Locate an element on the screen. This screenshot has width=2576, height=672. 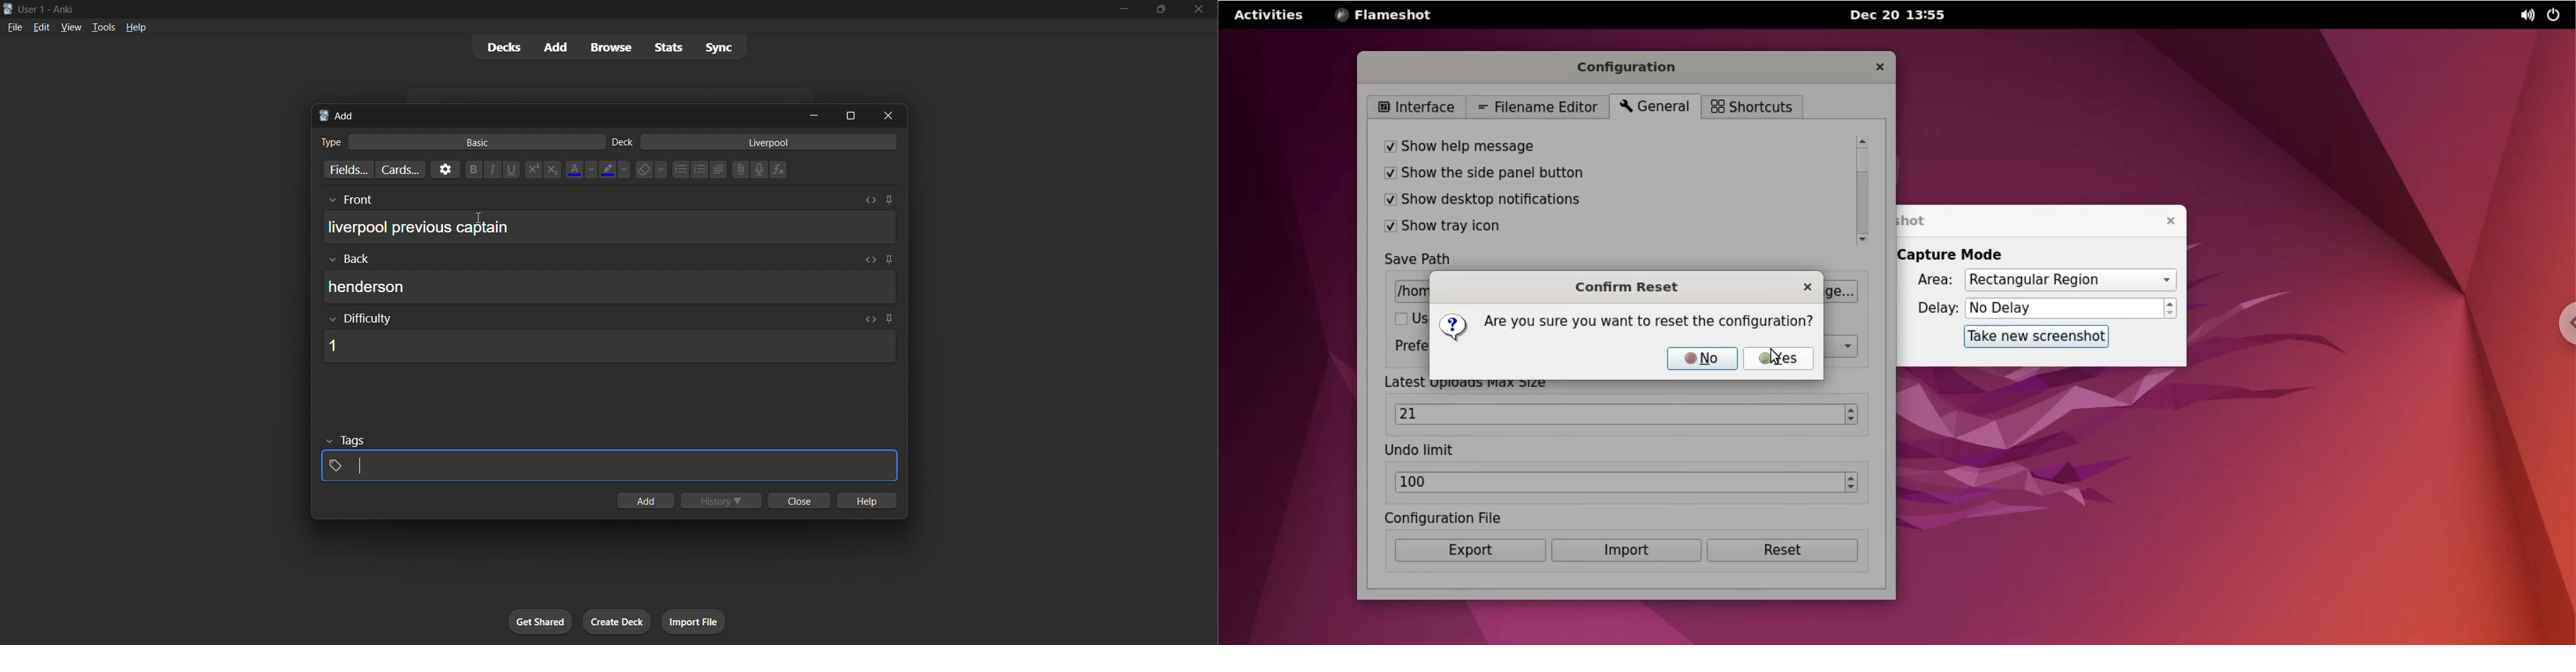
card front input box is located at coordinates (610, 223).